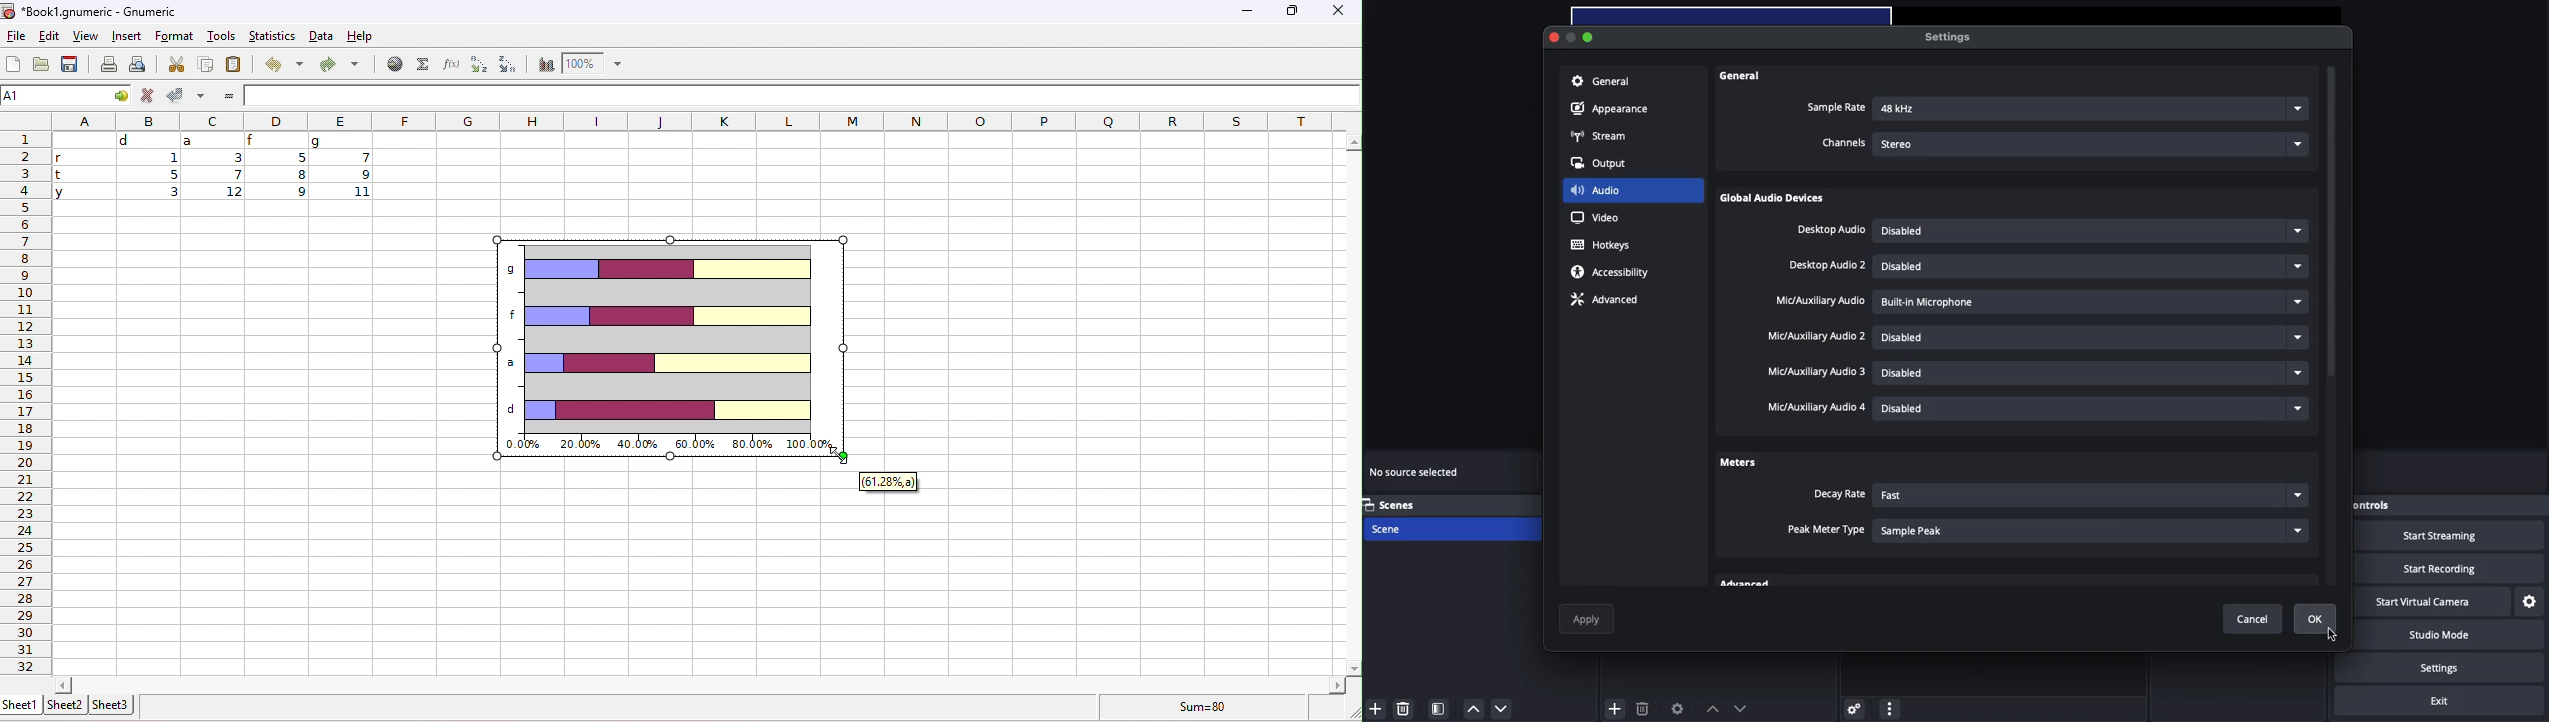  Describe the element at coordinates (509, 63) in the screenshot. I see `sort descending` at that location.